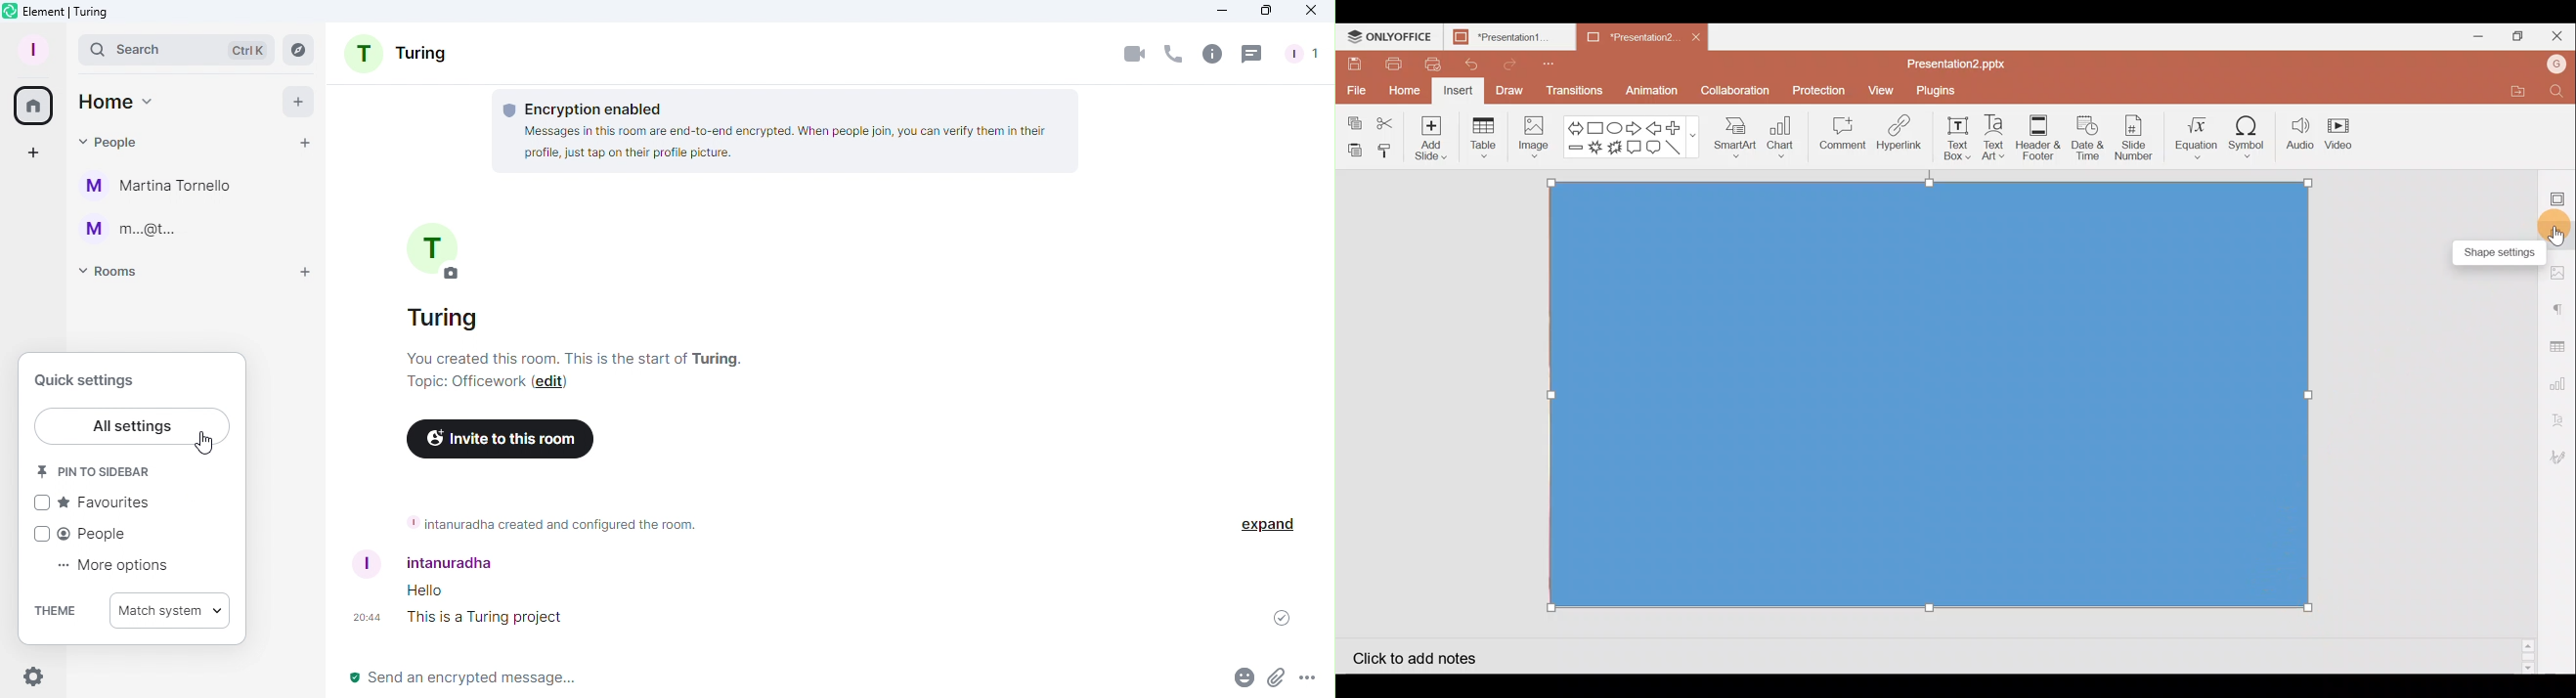  Describe the element at coordinates (2563, 304) in the screenshot. I see `Paragraph settings` at that location.